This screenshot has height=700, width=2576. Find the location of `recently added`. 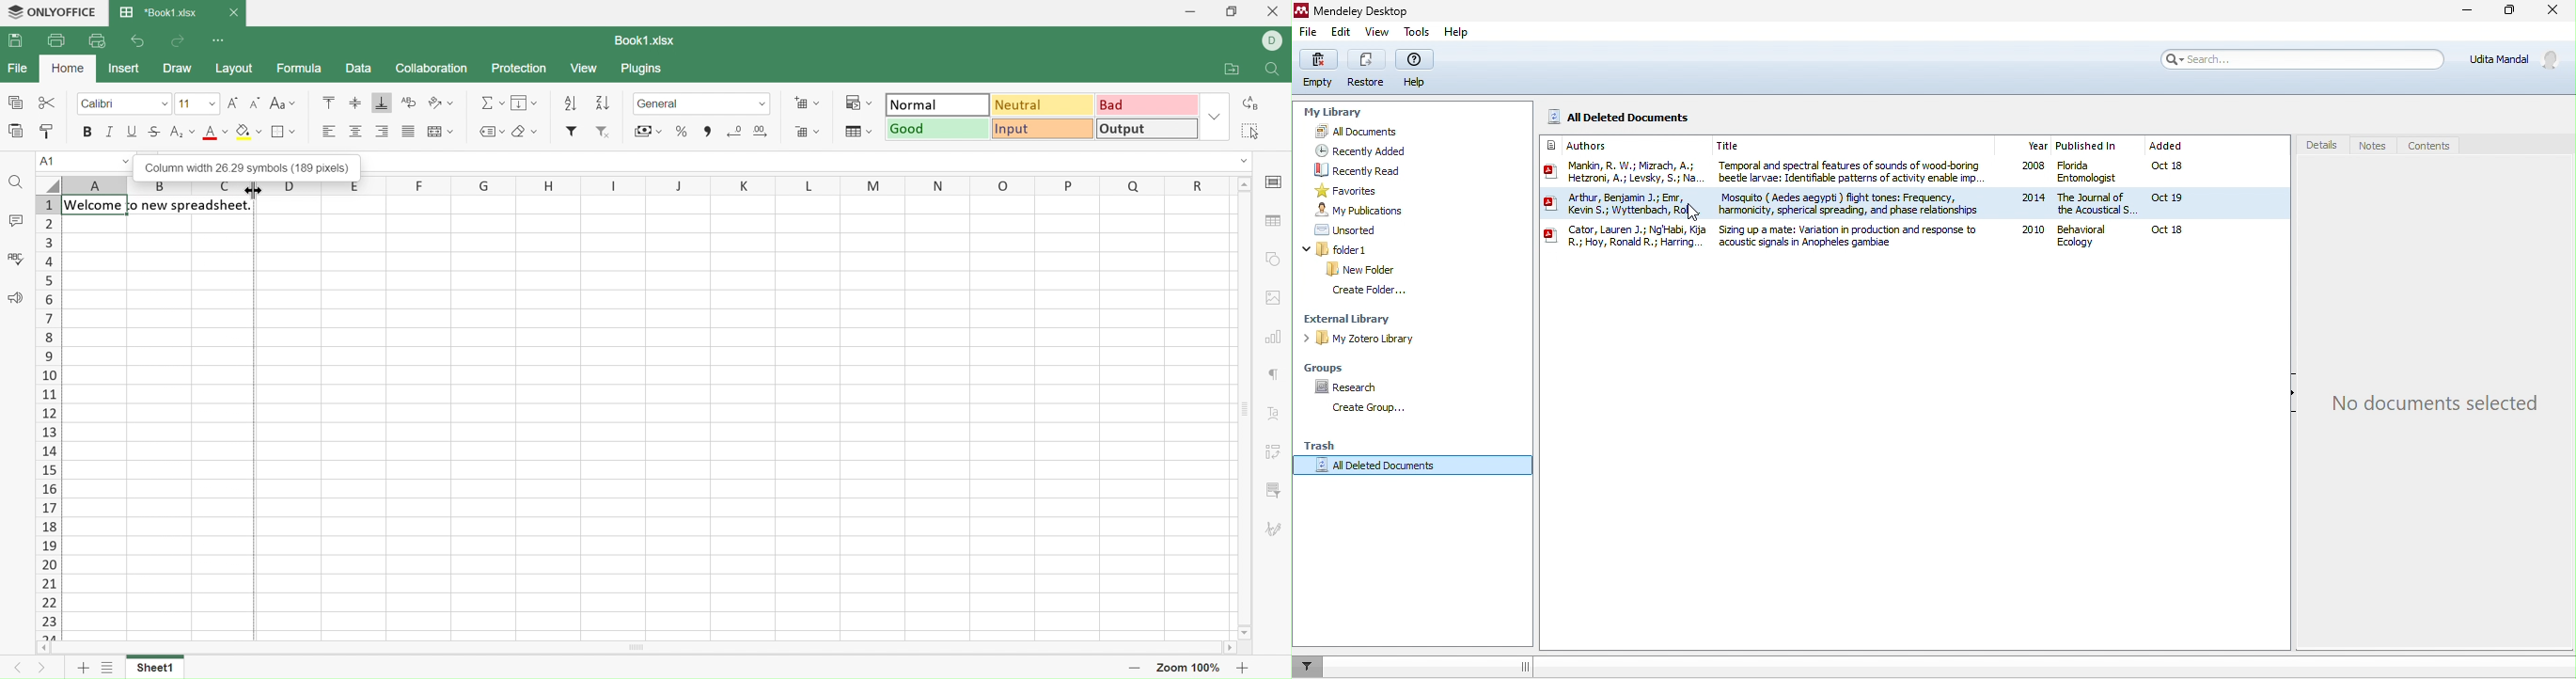

recently added is located at coordinates (1383, 149).